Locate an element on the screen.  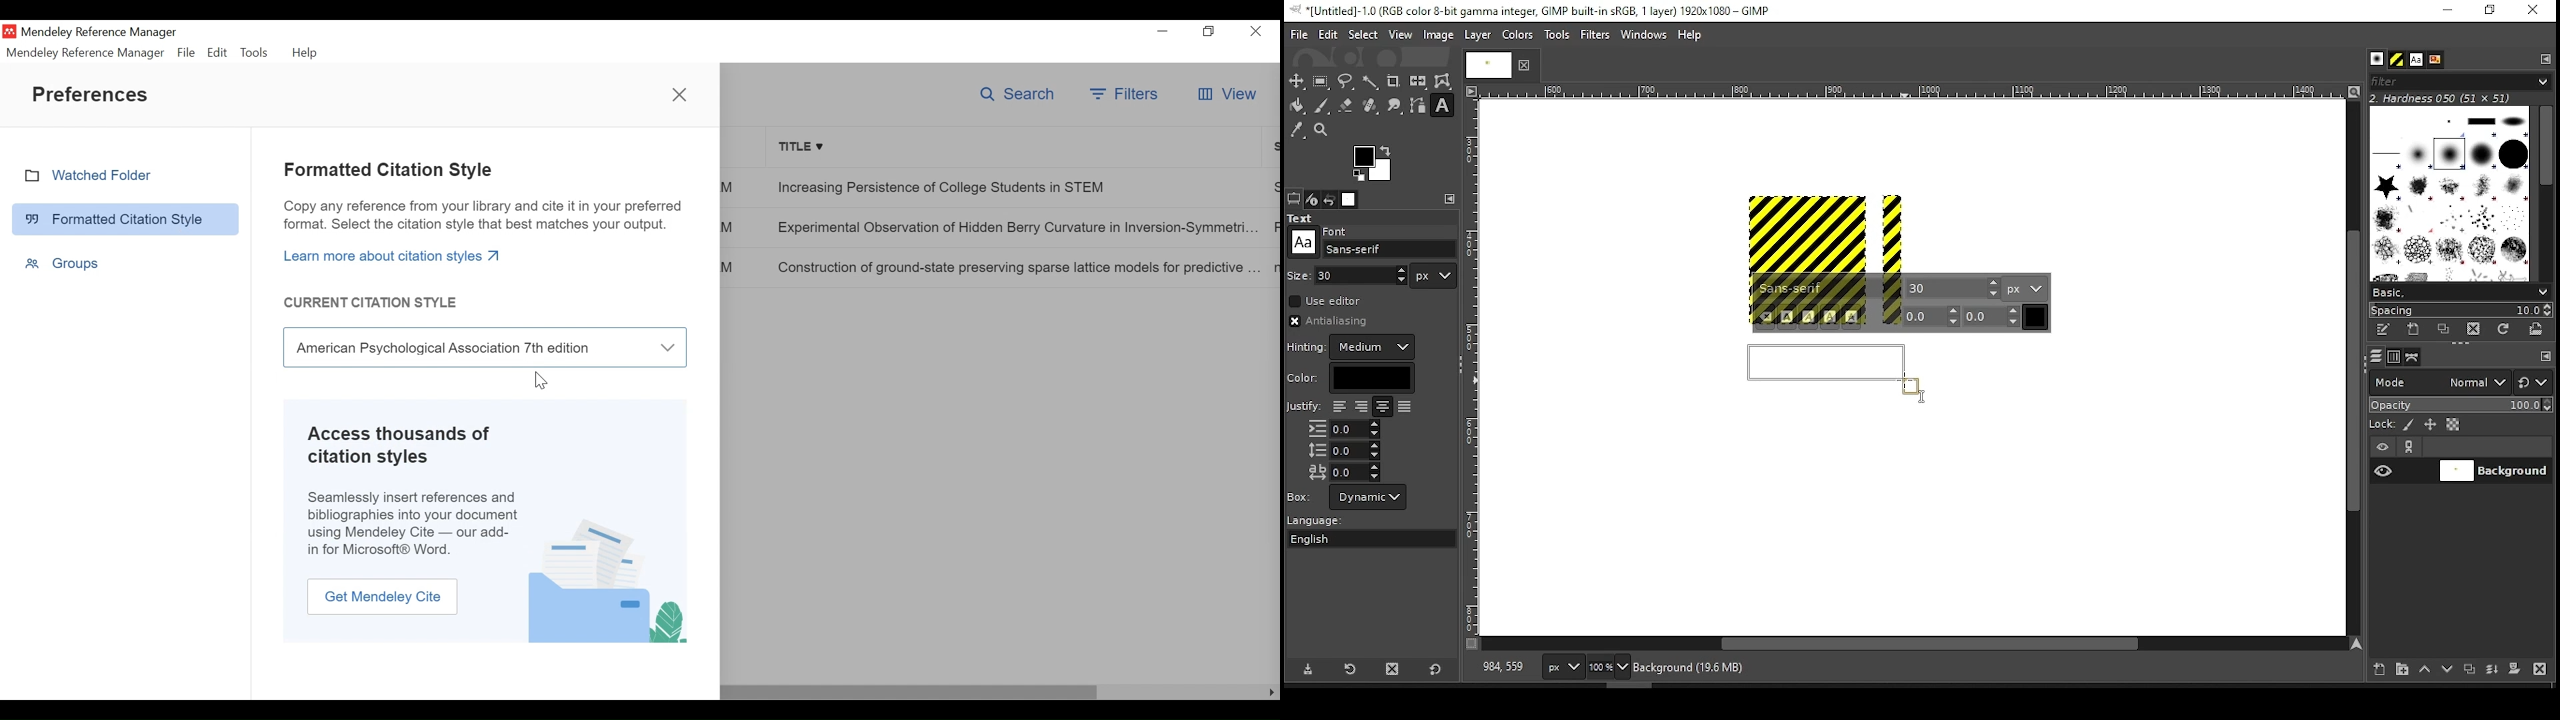
 is located at coordinates (1485, 64).